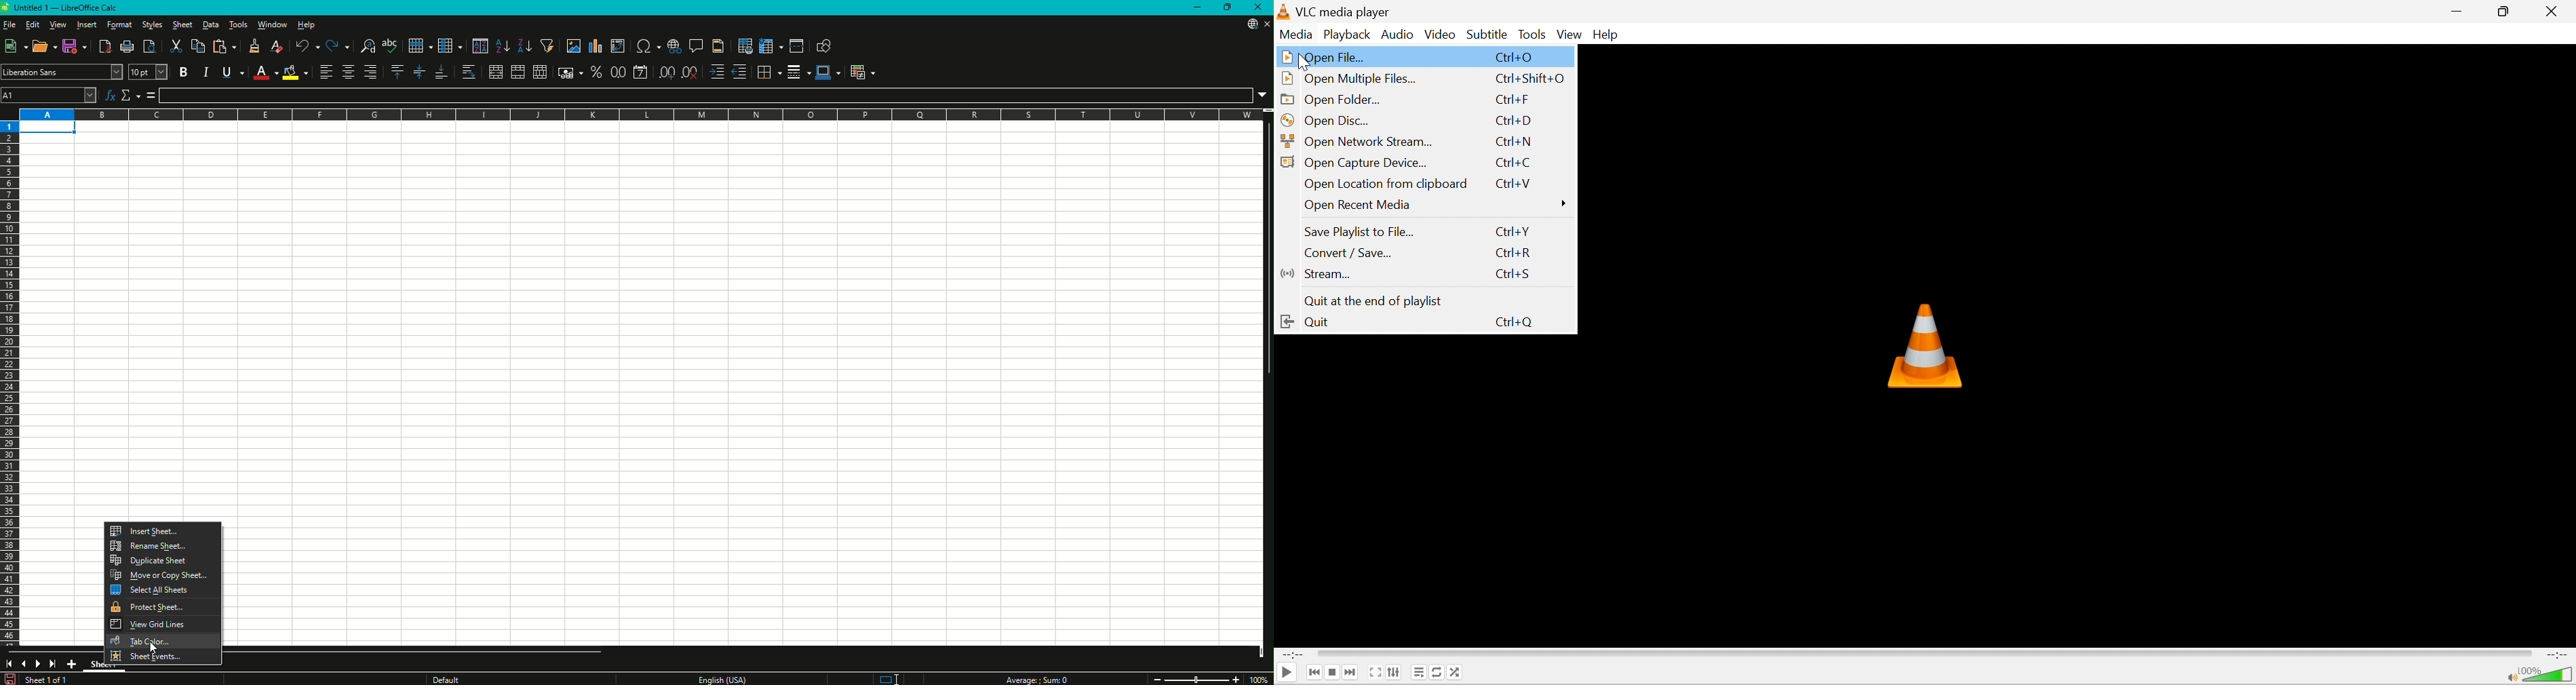  What do you see at coordinates (720, 46) in the screenshot?
I see `Headers and Footers` at bounding box center [720, 46].